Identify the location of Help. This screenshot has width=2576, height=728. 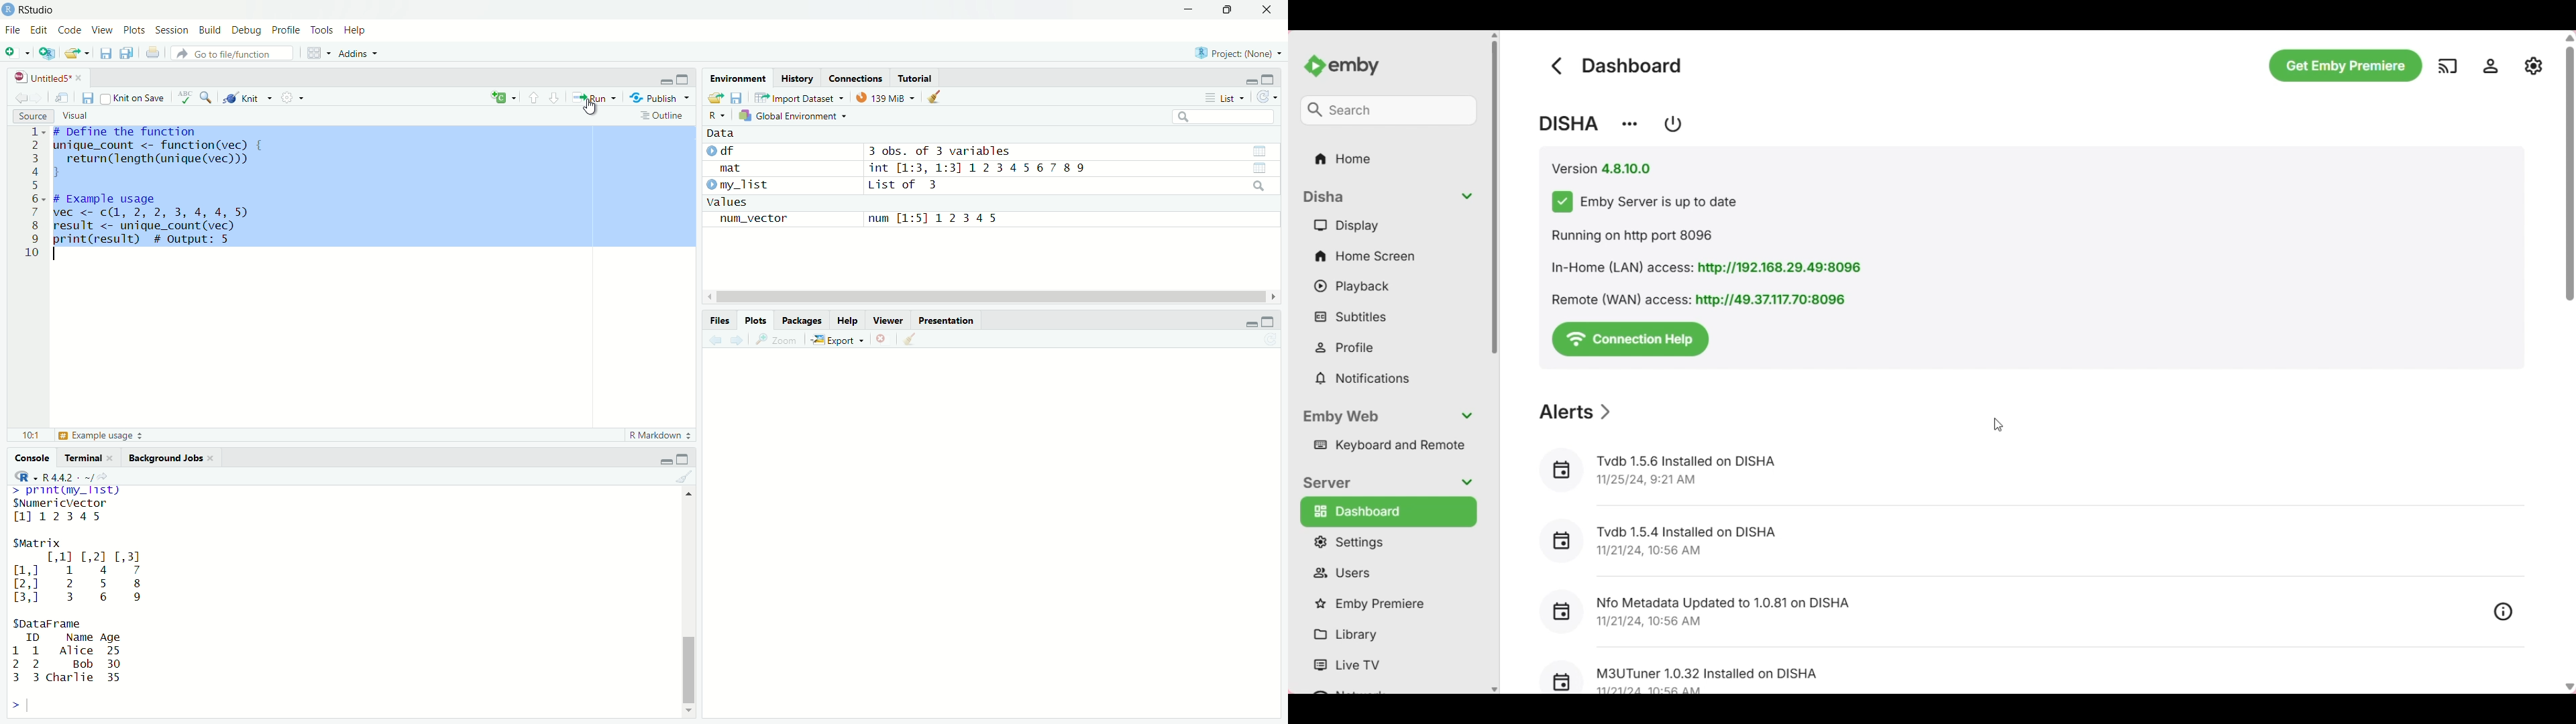
(358, 31).